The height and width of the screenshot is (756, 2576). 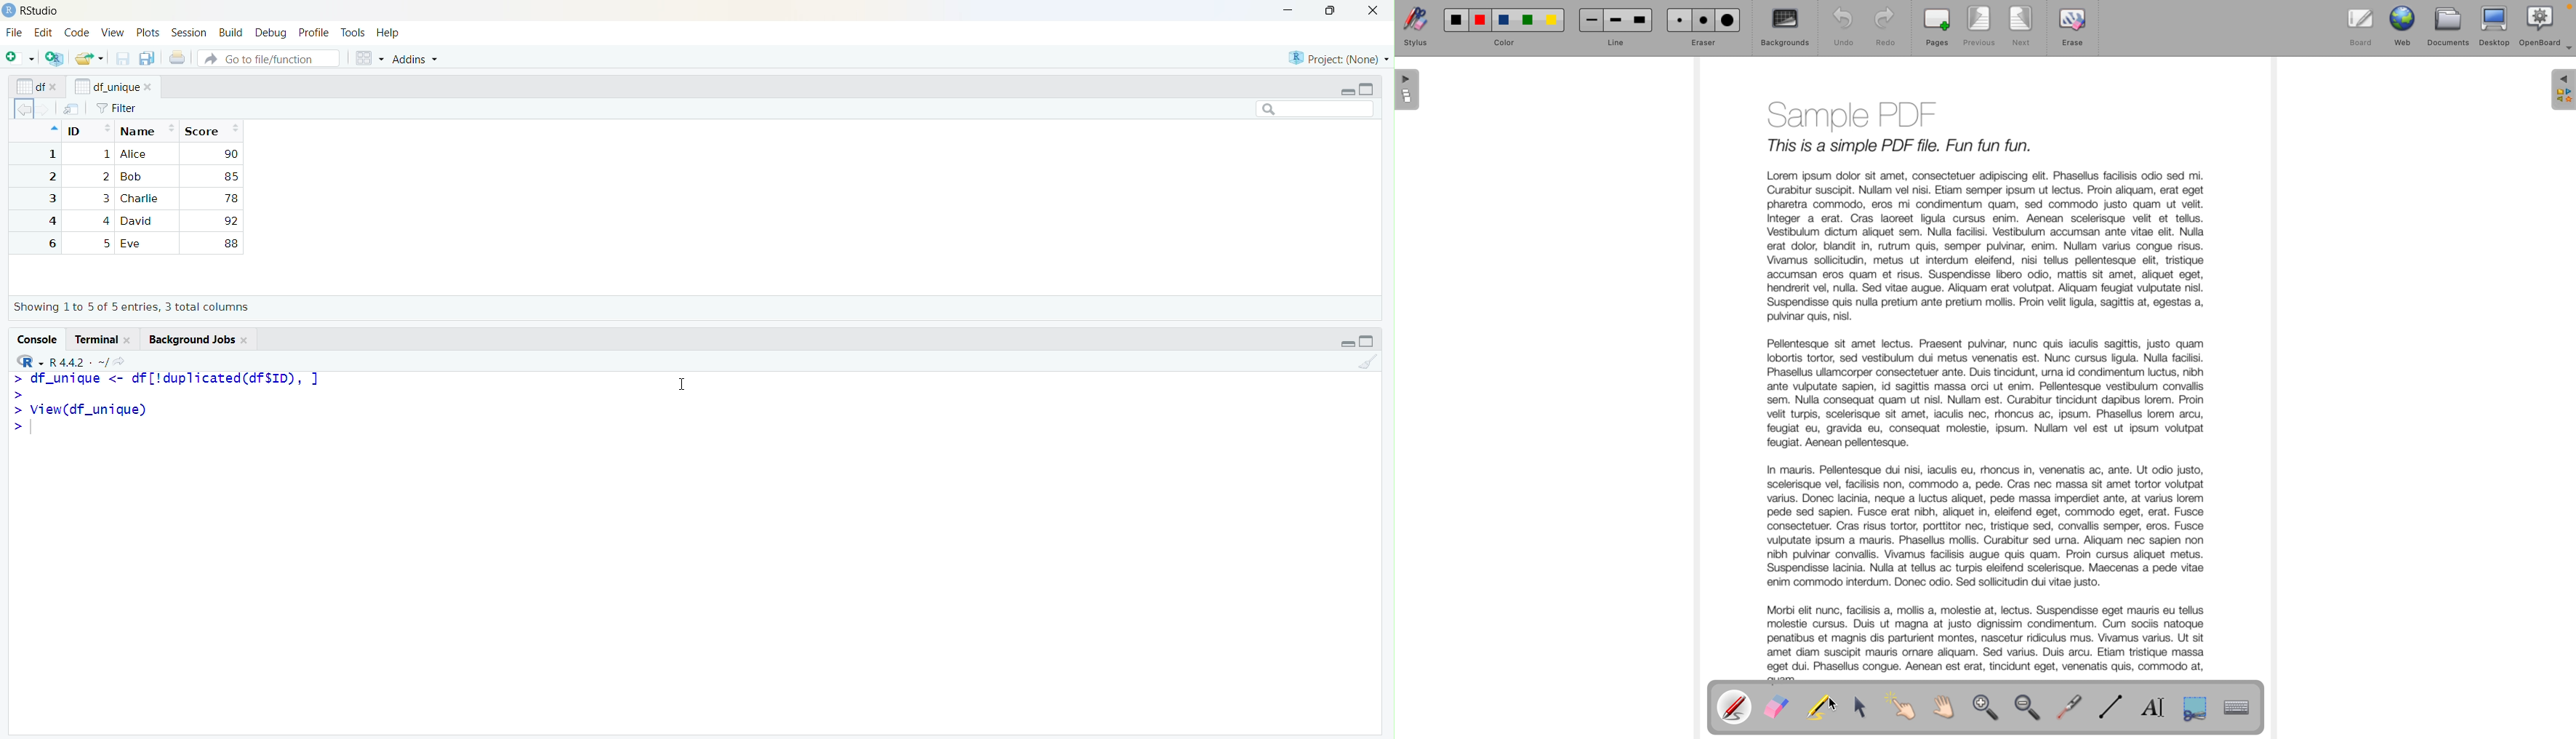 I want to click on back, so click(x=24, y=110).